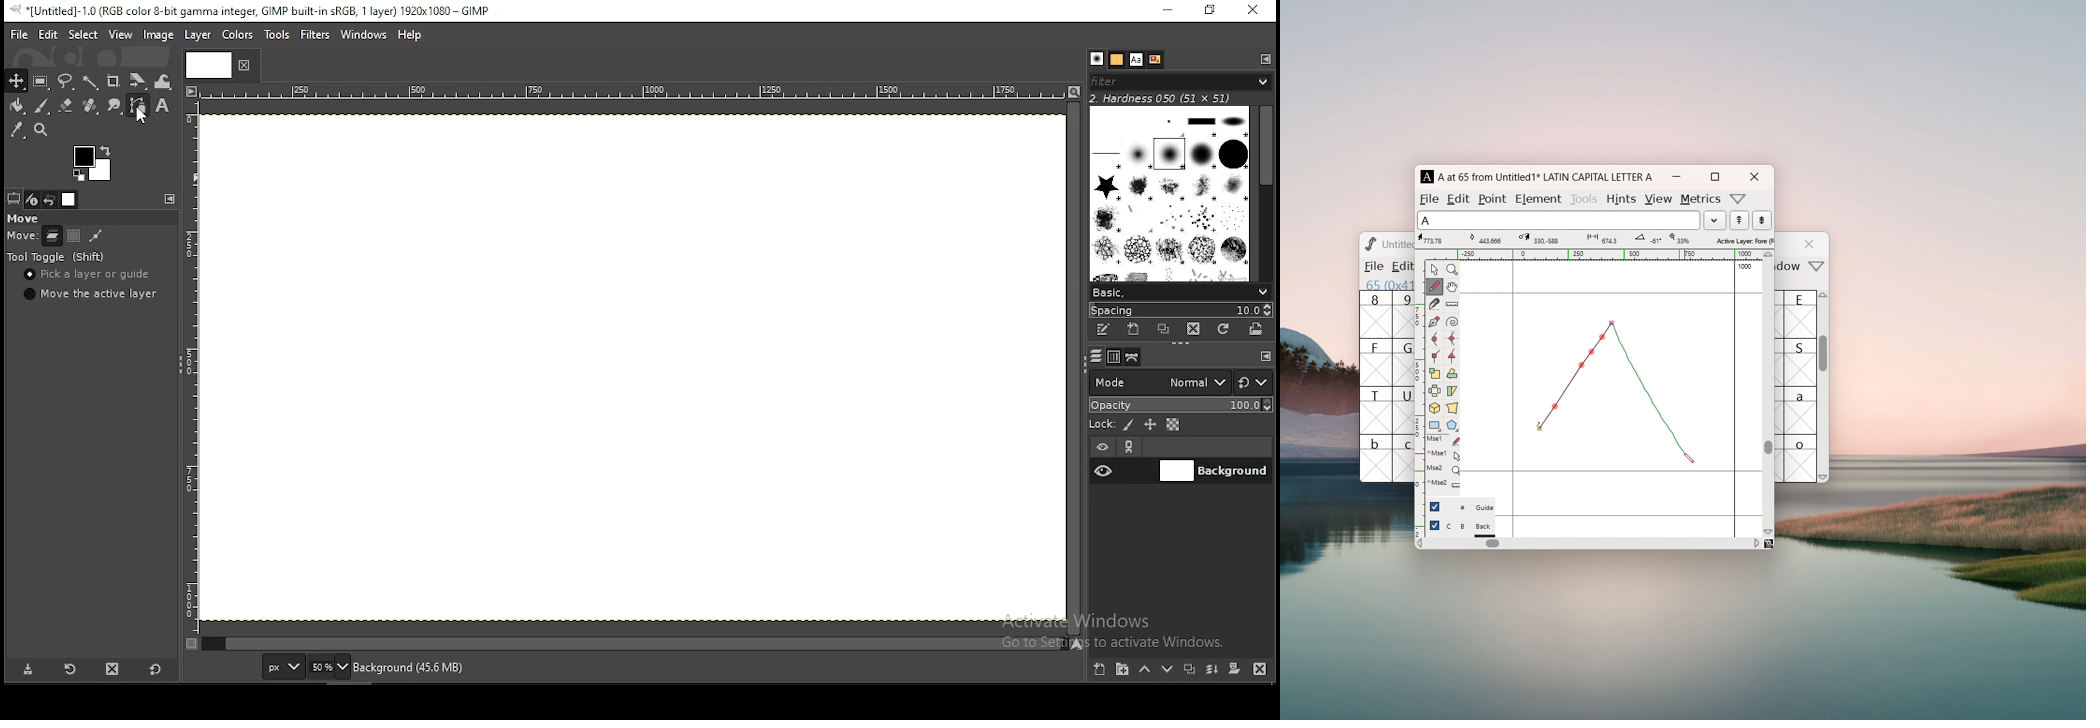  Describe the element at coordinates (1451, 375) in the screenshot. I see `rotate the selection` at that location.